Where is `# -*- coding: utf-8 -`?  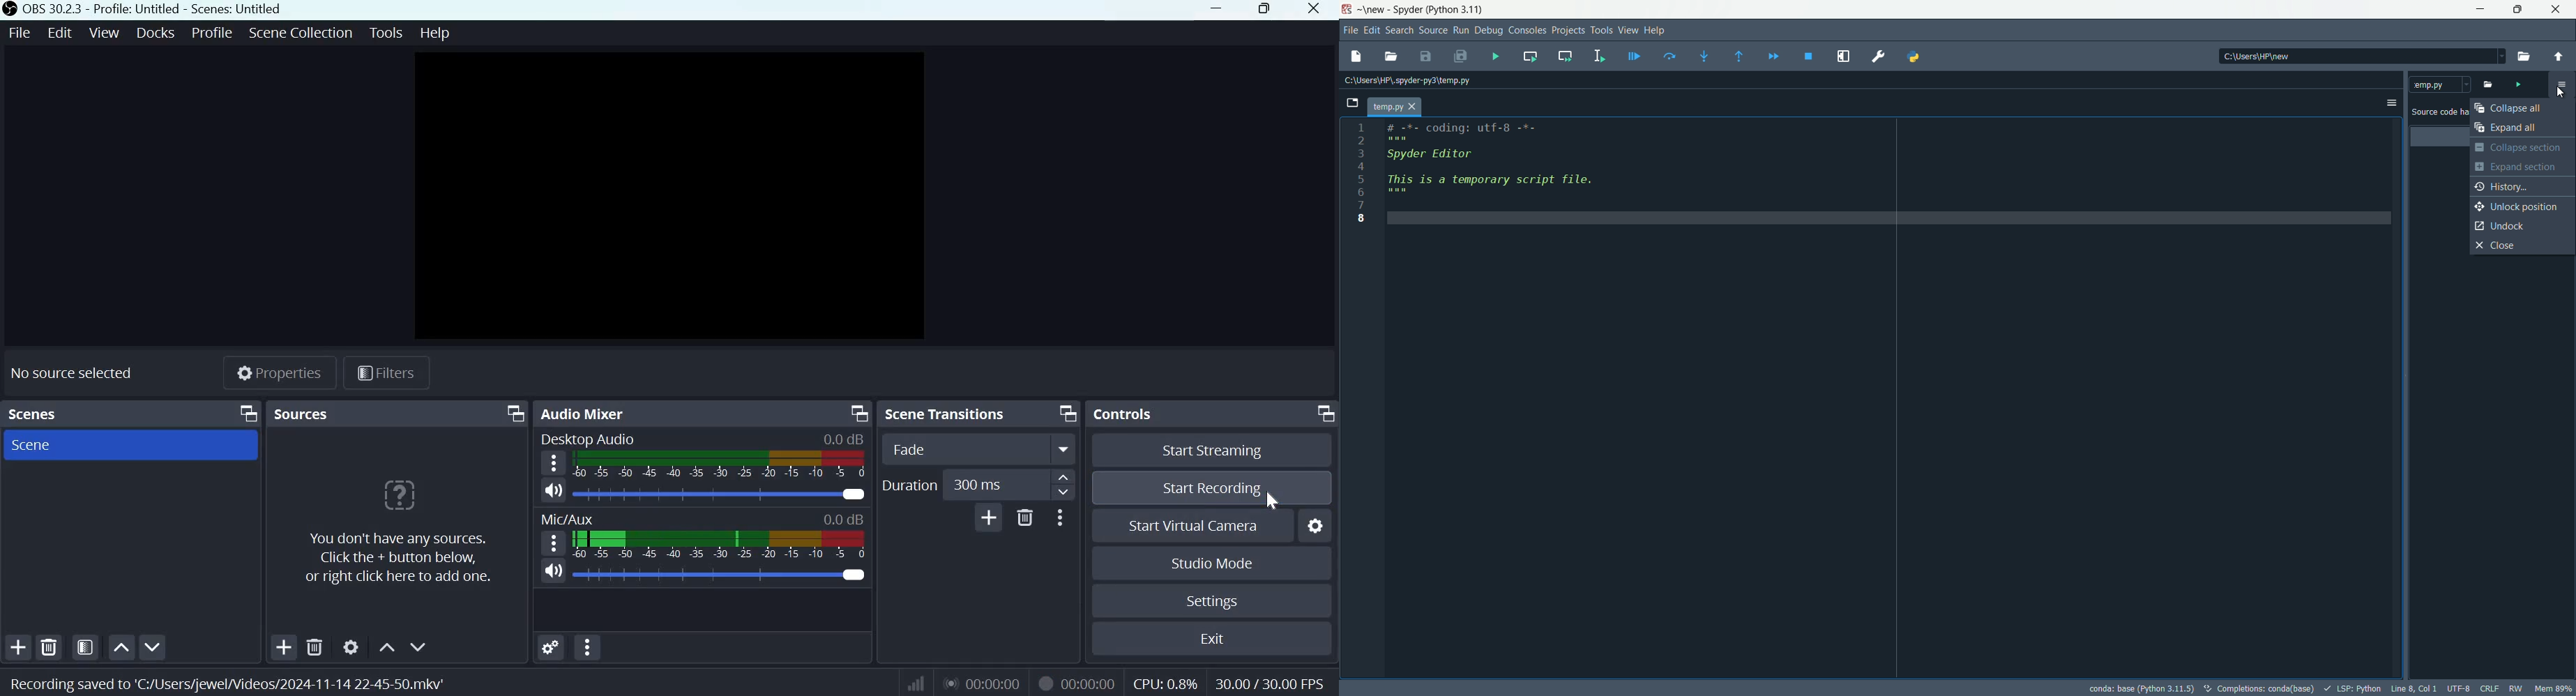
# -*- coding: utf-8 - is located at coordinates (1453, 133).